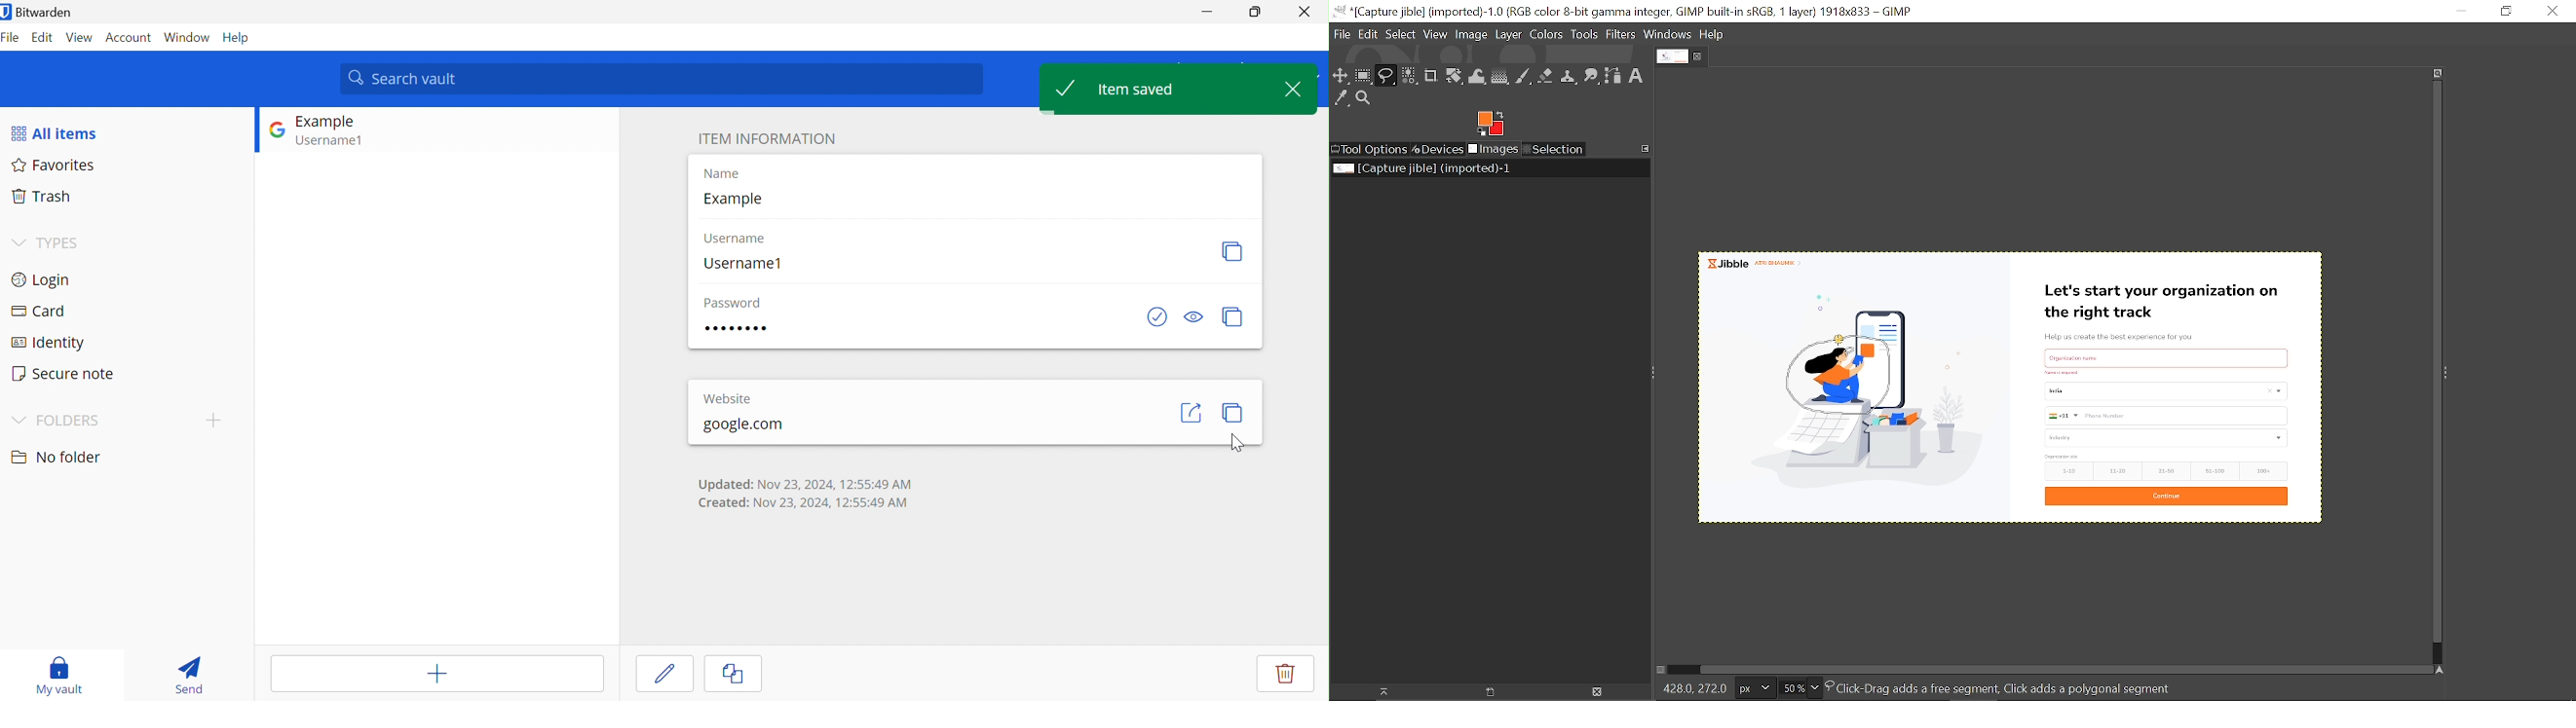  What do you see at coordinates (1621, 35) in the screenshot?
I see `Filters` at bounding box center [1621, 35].